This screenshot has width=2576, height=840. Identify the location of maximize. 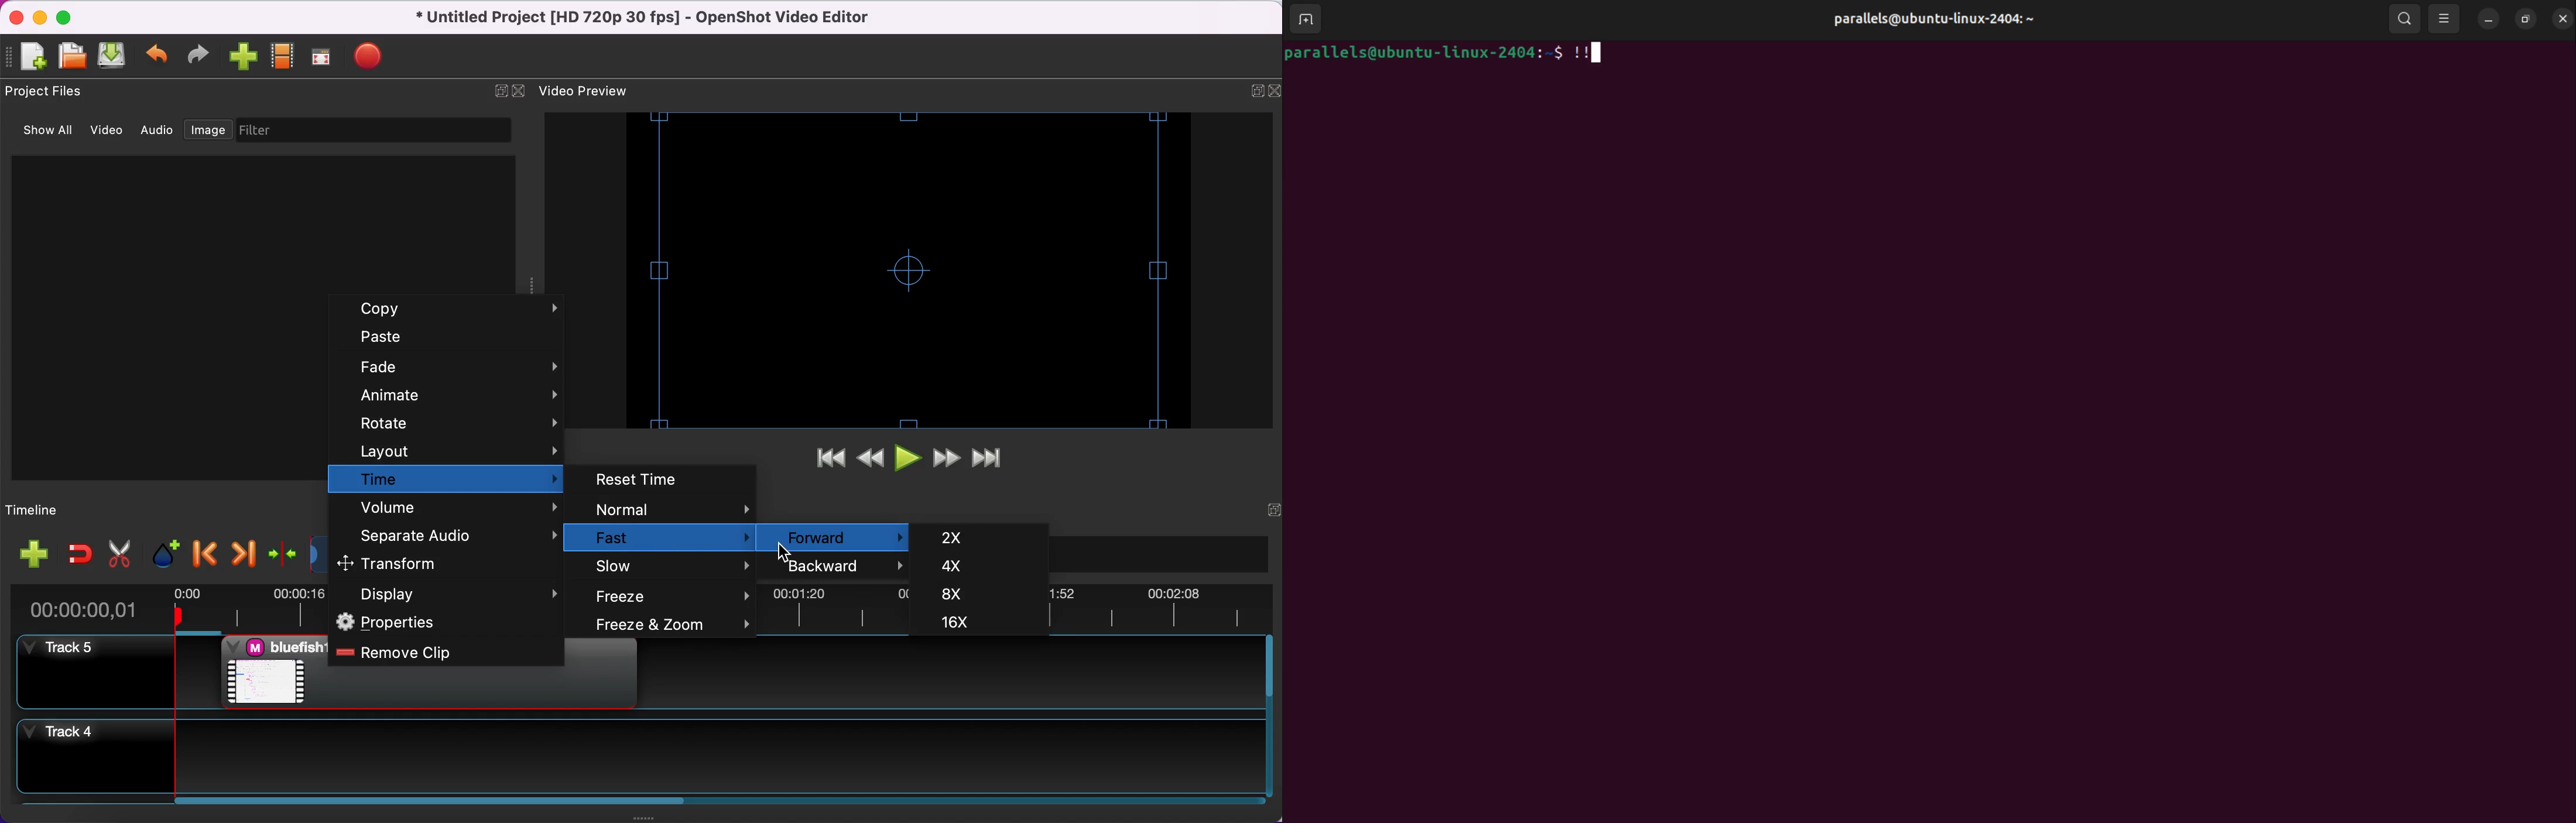
(70, 17).